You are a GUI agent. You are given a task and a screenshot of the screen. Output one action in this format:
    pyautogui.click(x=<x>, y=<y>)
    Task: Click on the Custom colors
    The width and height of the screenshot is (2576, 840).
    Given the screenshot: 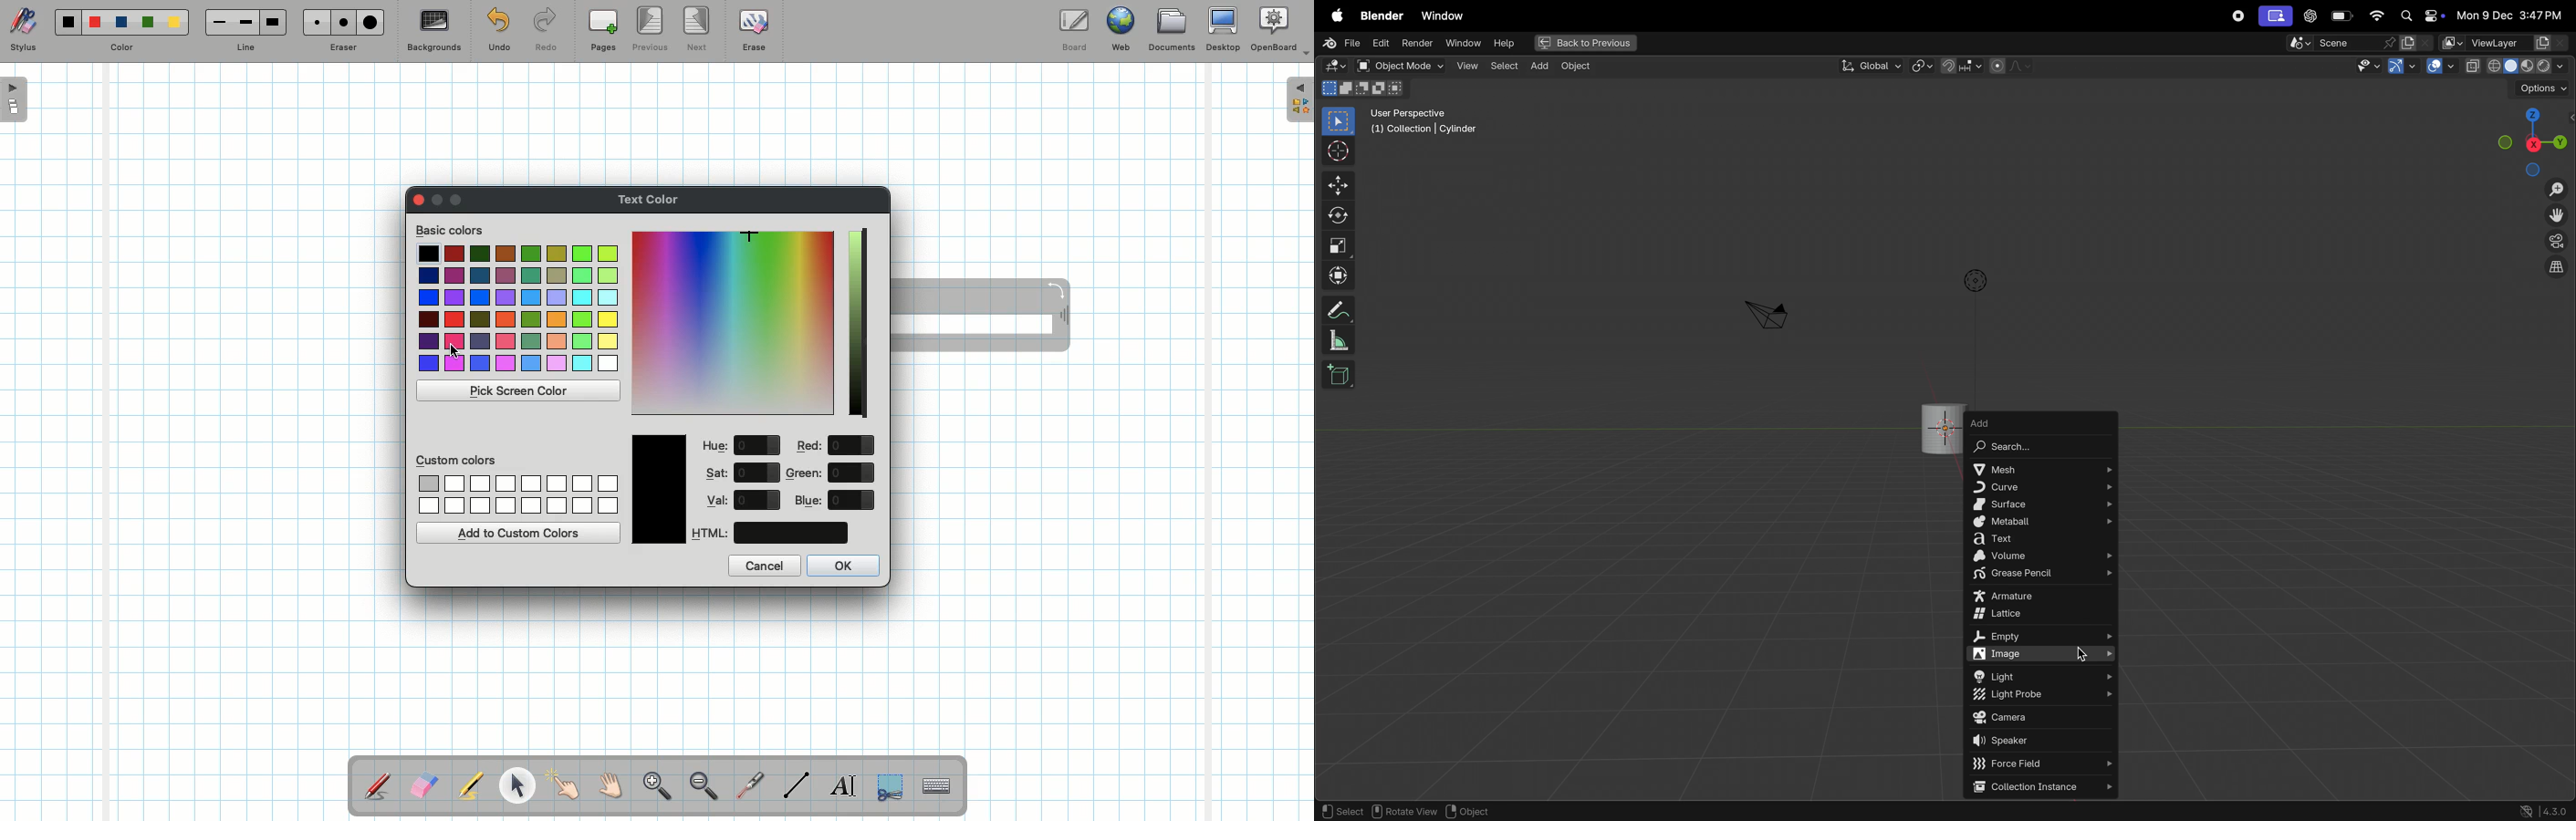 What is the action you would take?
    pyautogui.click(x=458, y=459)
    